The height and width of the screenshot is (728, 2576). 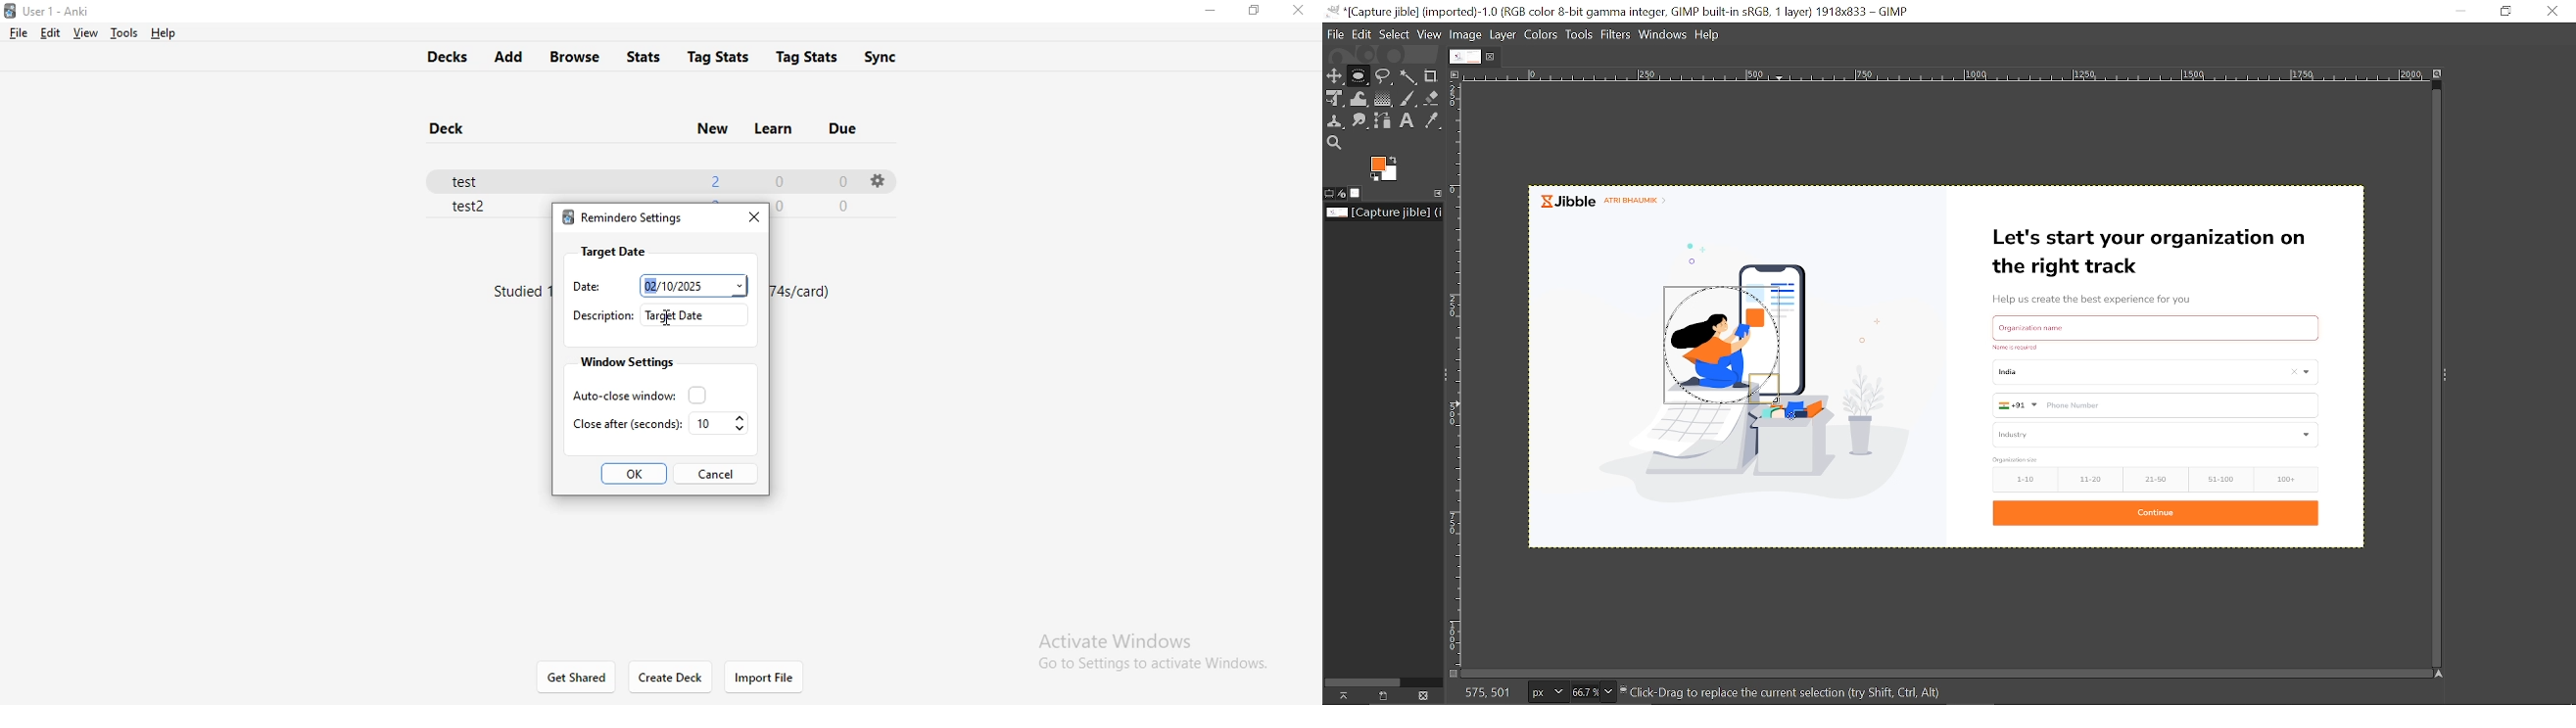 I want to click on Rectangular select, so click(x=1358, y=79).